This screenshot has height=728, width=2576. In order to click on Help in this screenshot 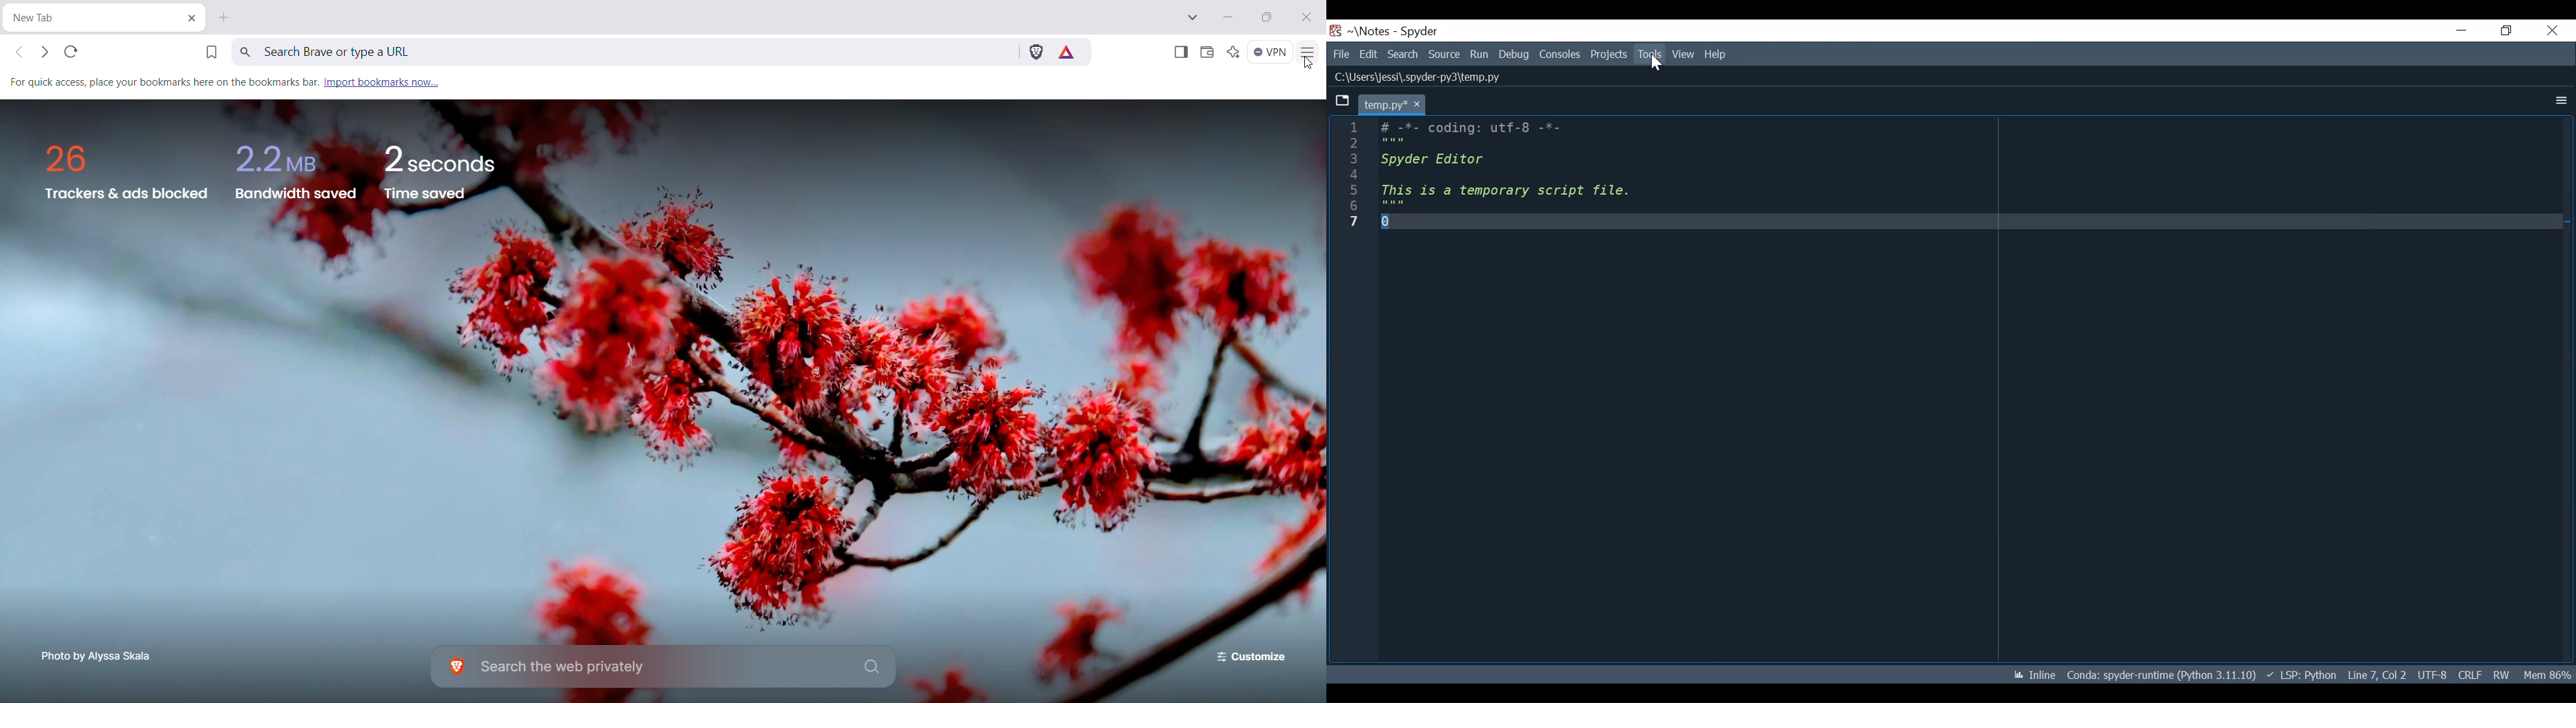, I will do `click(1721, 53)`.